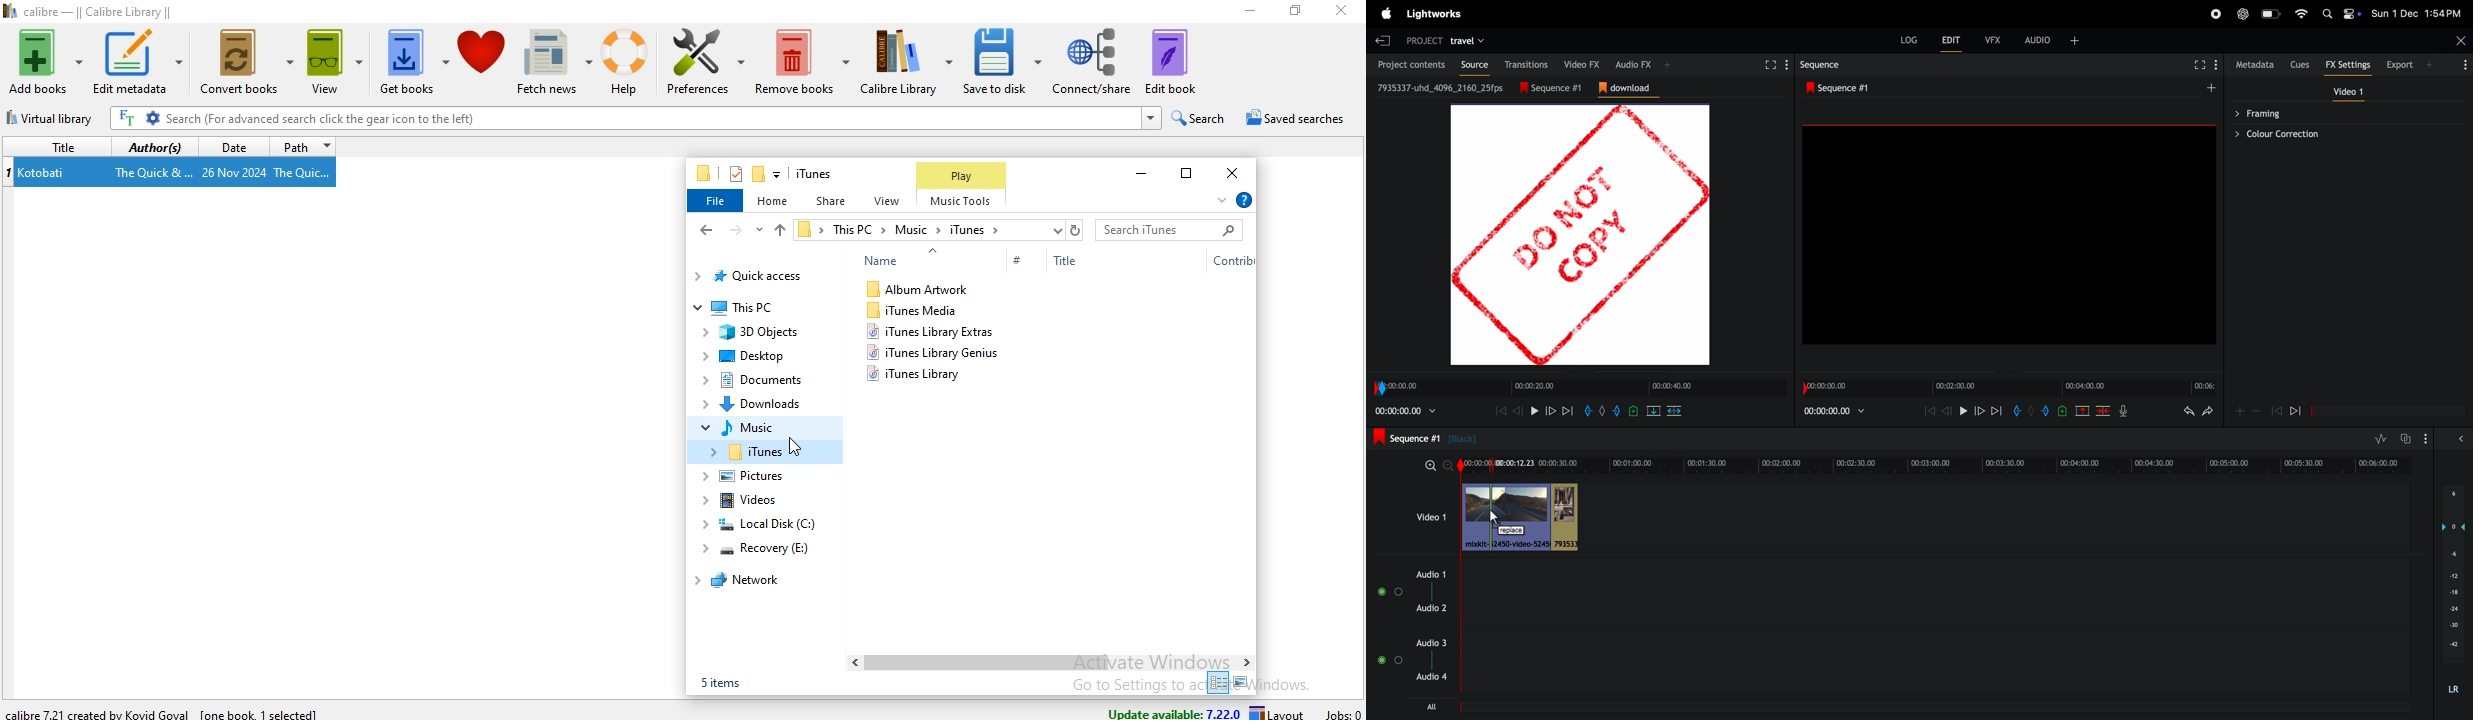 This screenshot has height=728, width=2492. What do you see at coordinates (1433, 14) in the screenshot?
I see `lightworks` at bounding box center [1433, 14].